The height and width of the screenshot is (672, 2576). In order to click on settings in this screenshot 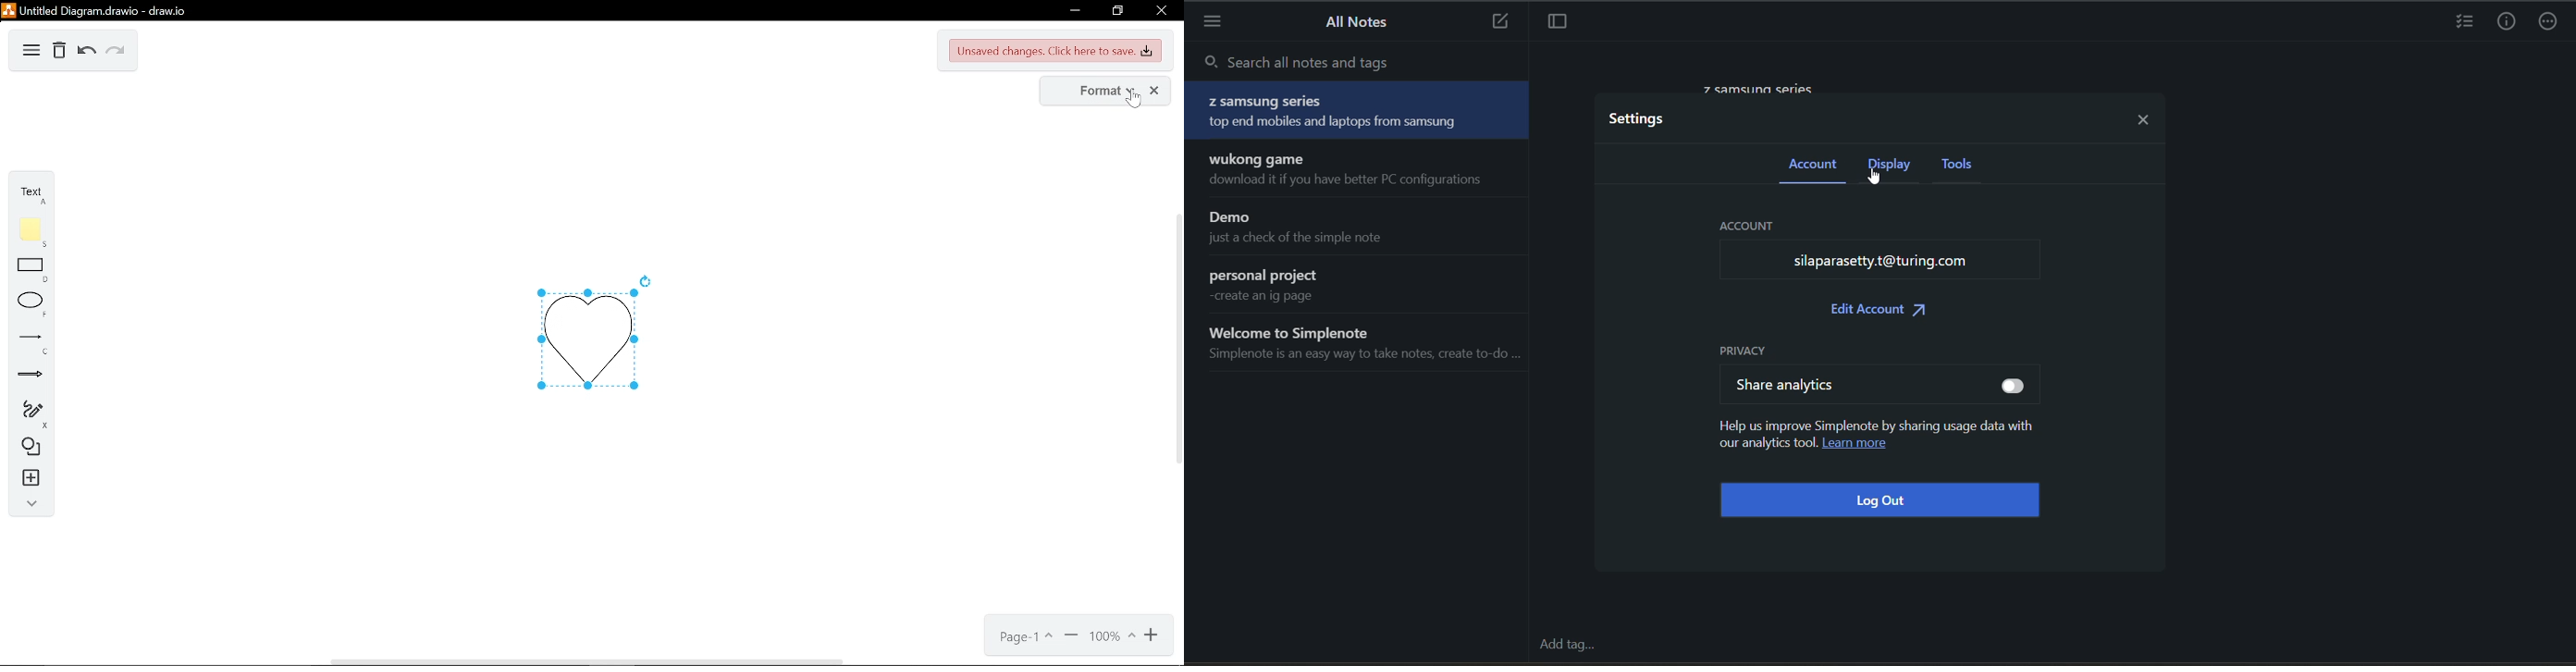, I will do `click(1644, 120)`.